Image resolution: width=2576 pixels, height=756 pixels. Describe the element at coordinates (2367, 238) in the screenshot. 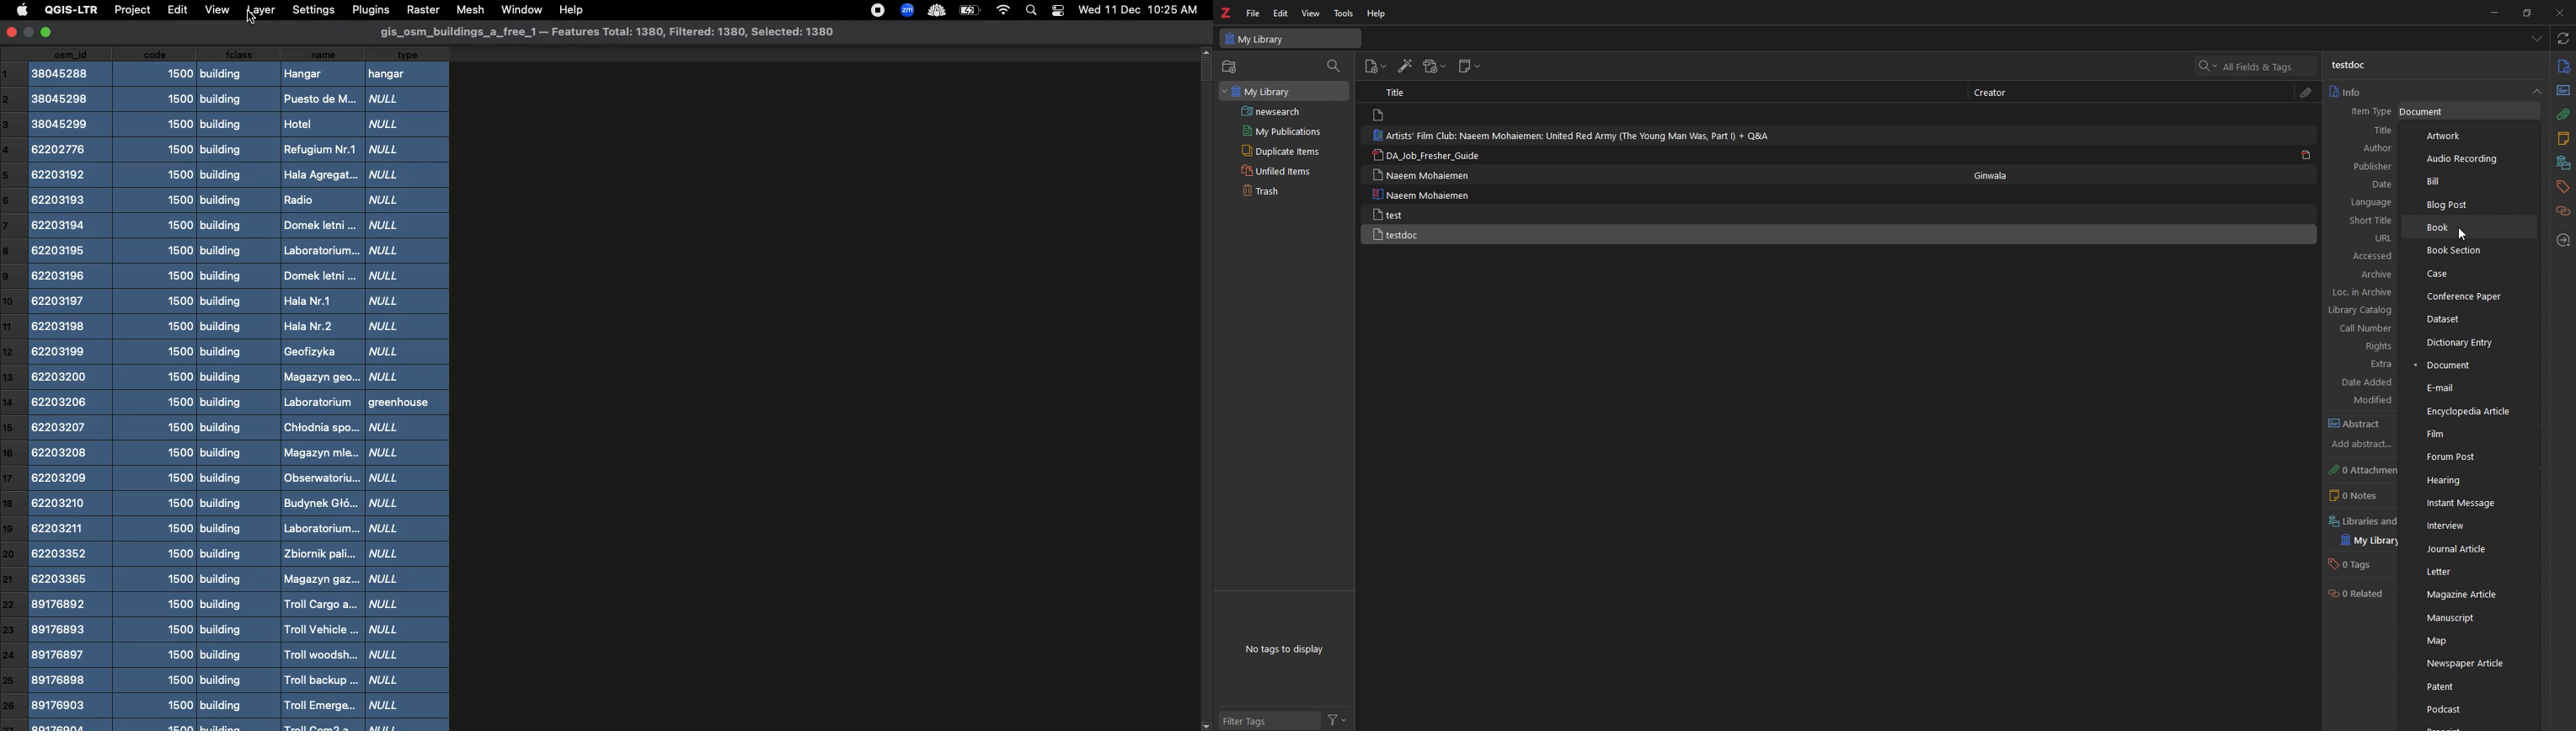

I see `URL` at that location.